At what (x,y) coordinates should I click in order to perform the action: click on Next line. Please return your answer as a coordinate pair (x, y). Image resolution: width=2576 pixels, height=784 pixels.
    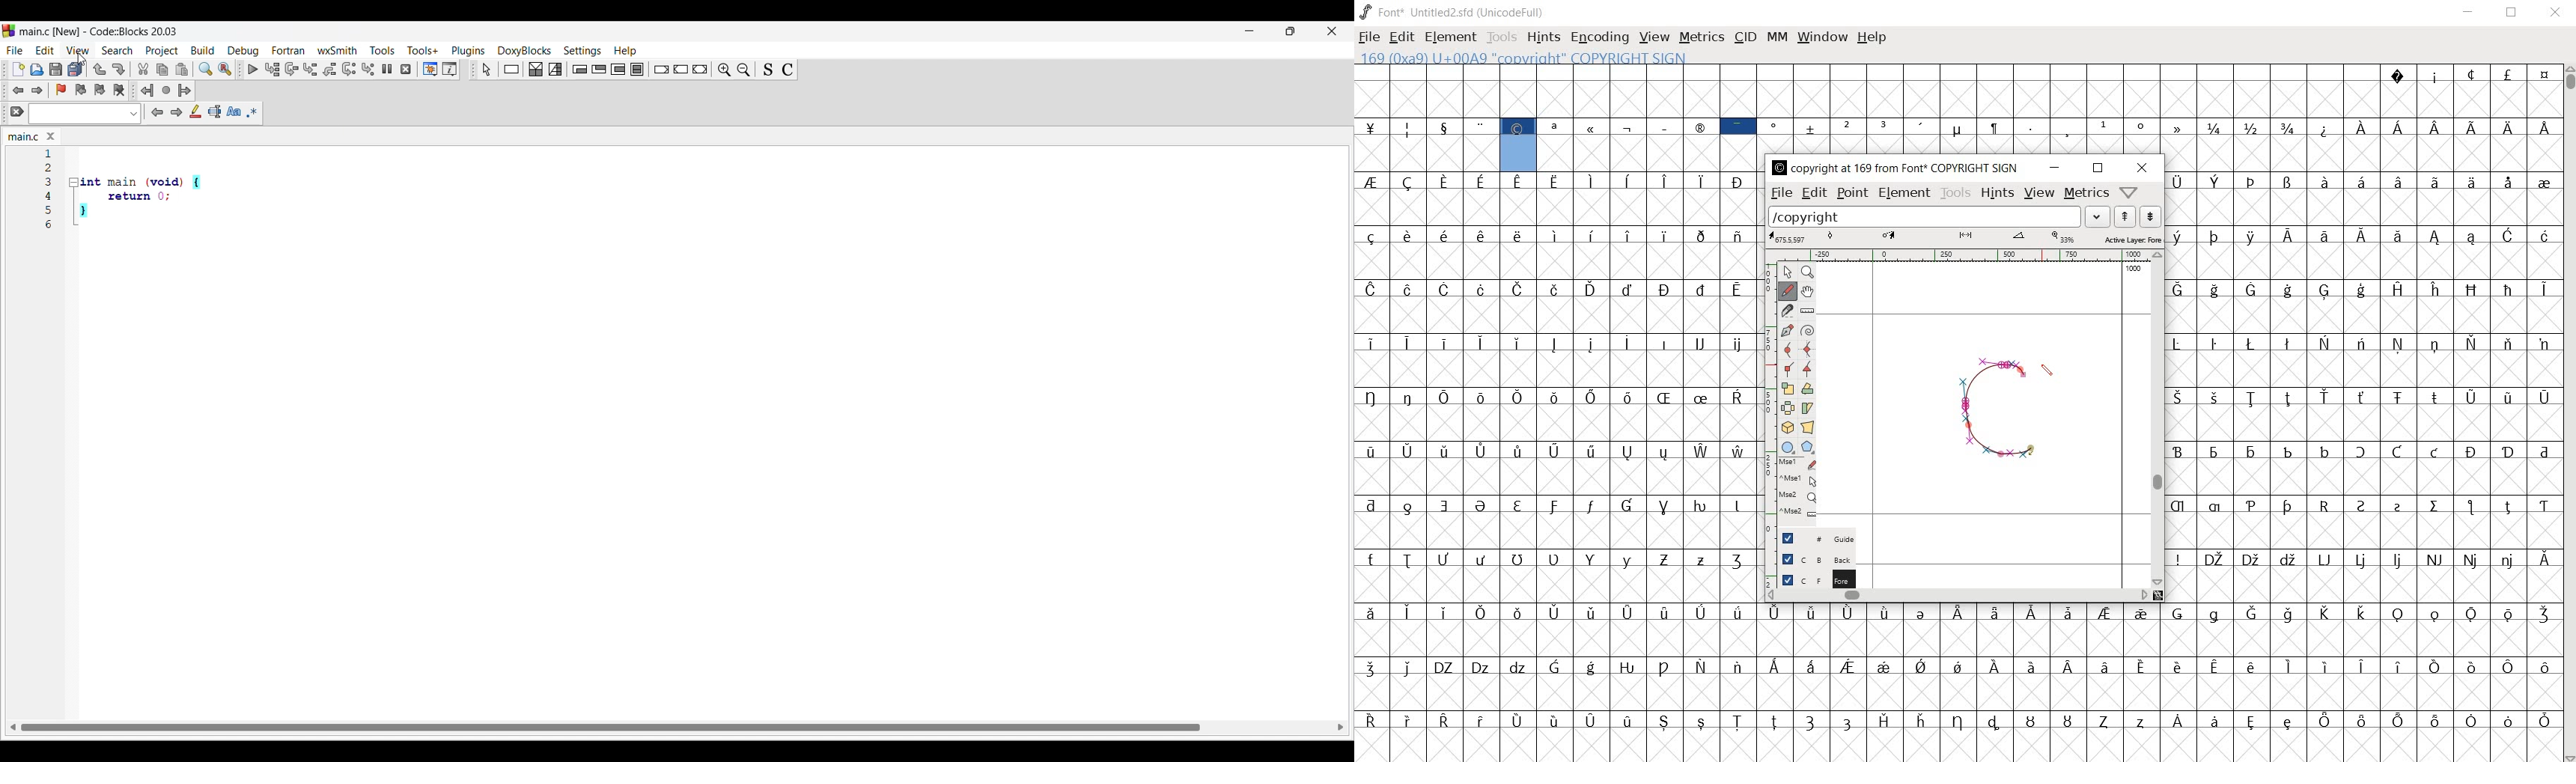
    Looking at the image, I should click on (291, 69).